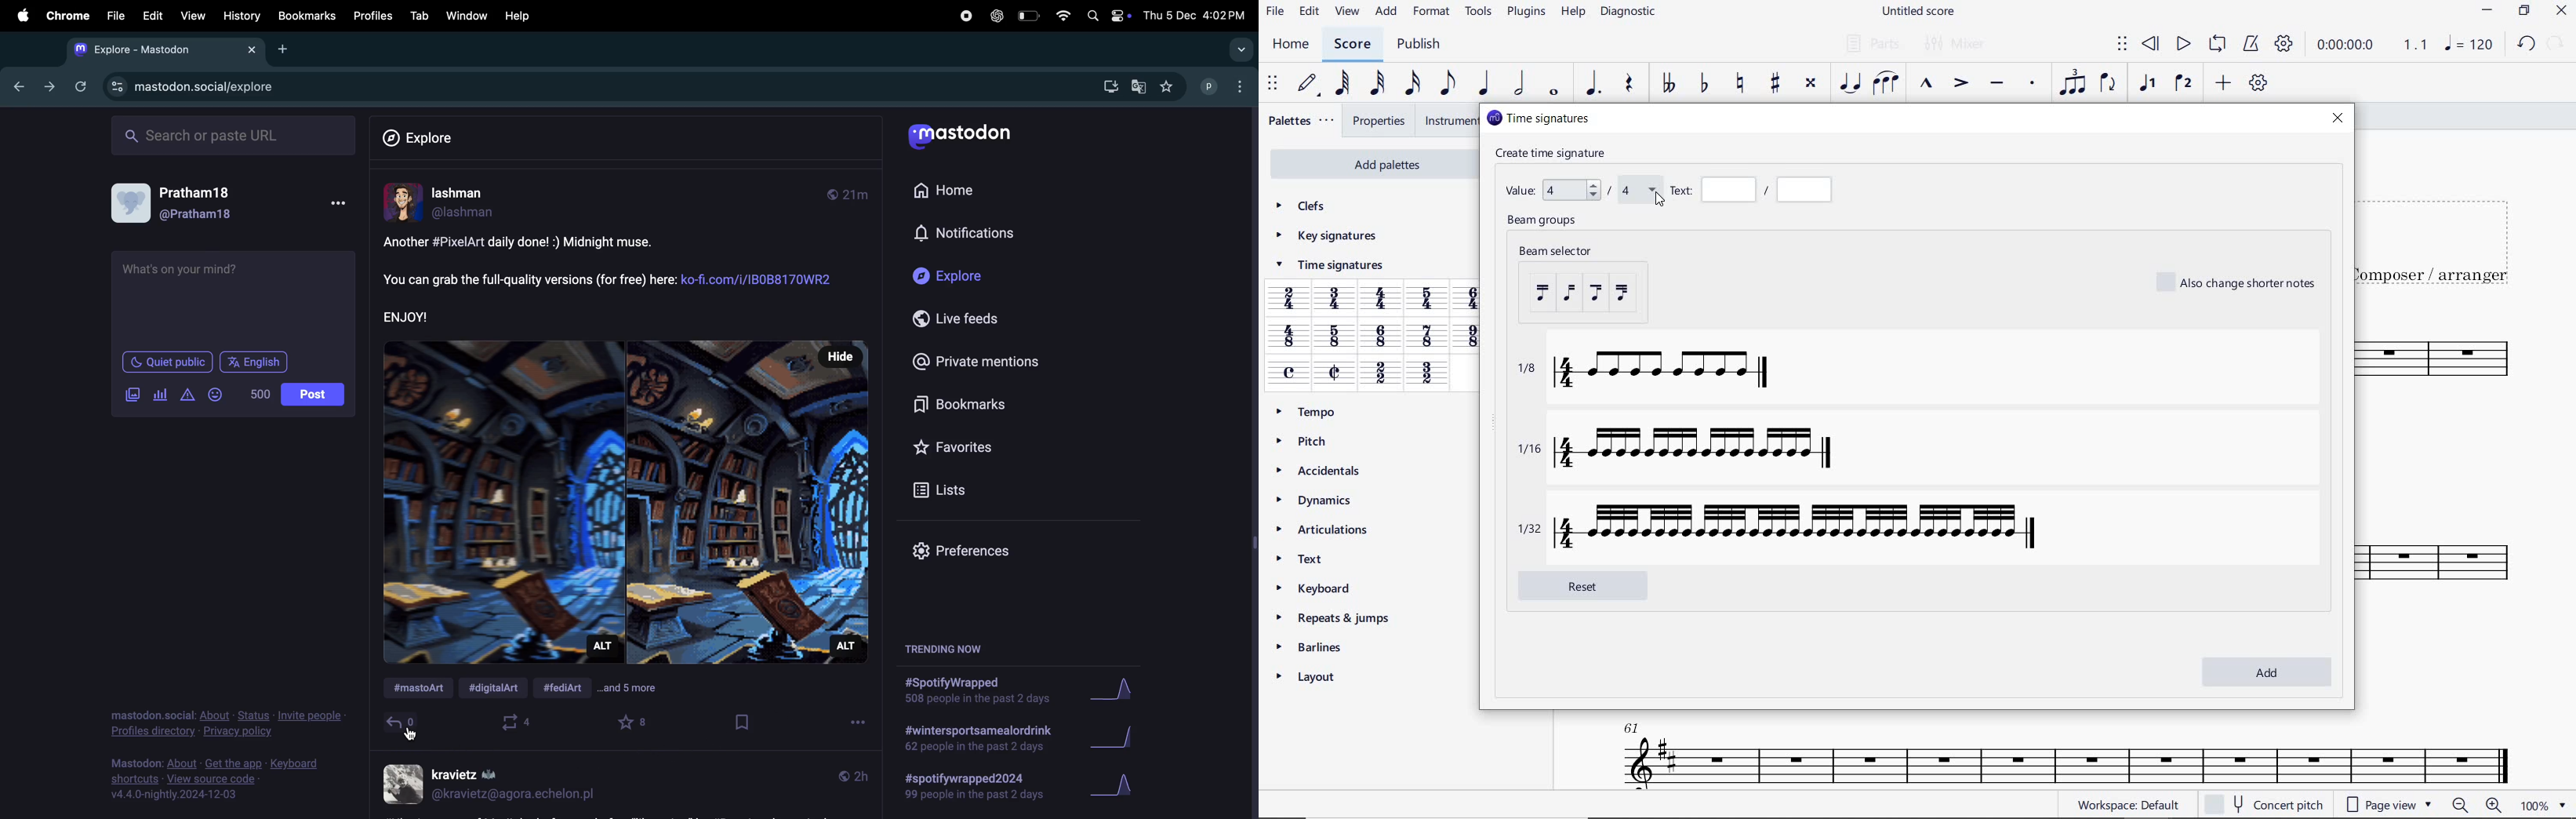 This screenshot has height=840, width=2576. Describe the element at coordinates (1572, 13) in the screenshot. I see `HELP` at that location.